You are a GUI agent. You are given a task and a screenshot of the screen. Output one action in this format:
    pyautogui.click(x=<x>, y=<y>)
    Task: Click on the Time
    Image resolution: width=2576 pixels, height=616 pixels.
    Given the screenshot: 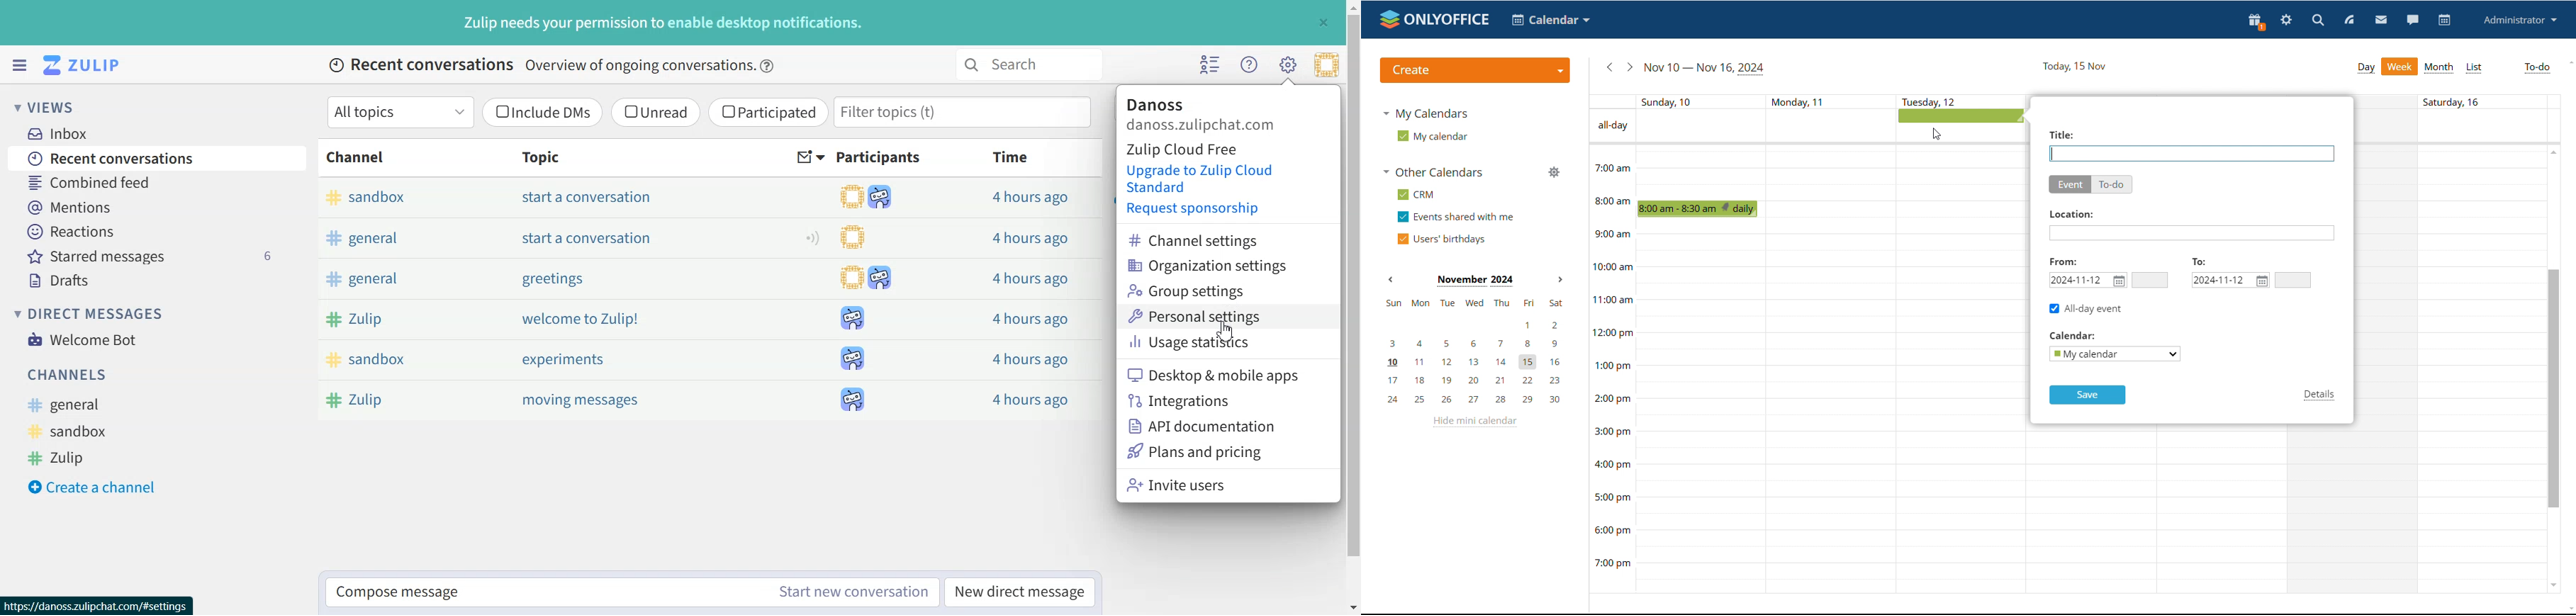 What is the action you would take?
    pyautogui.click(x=1012, y=157)
    